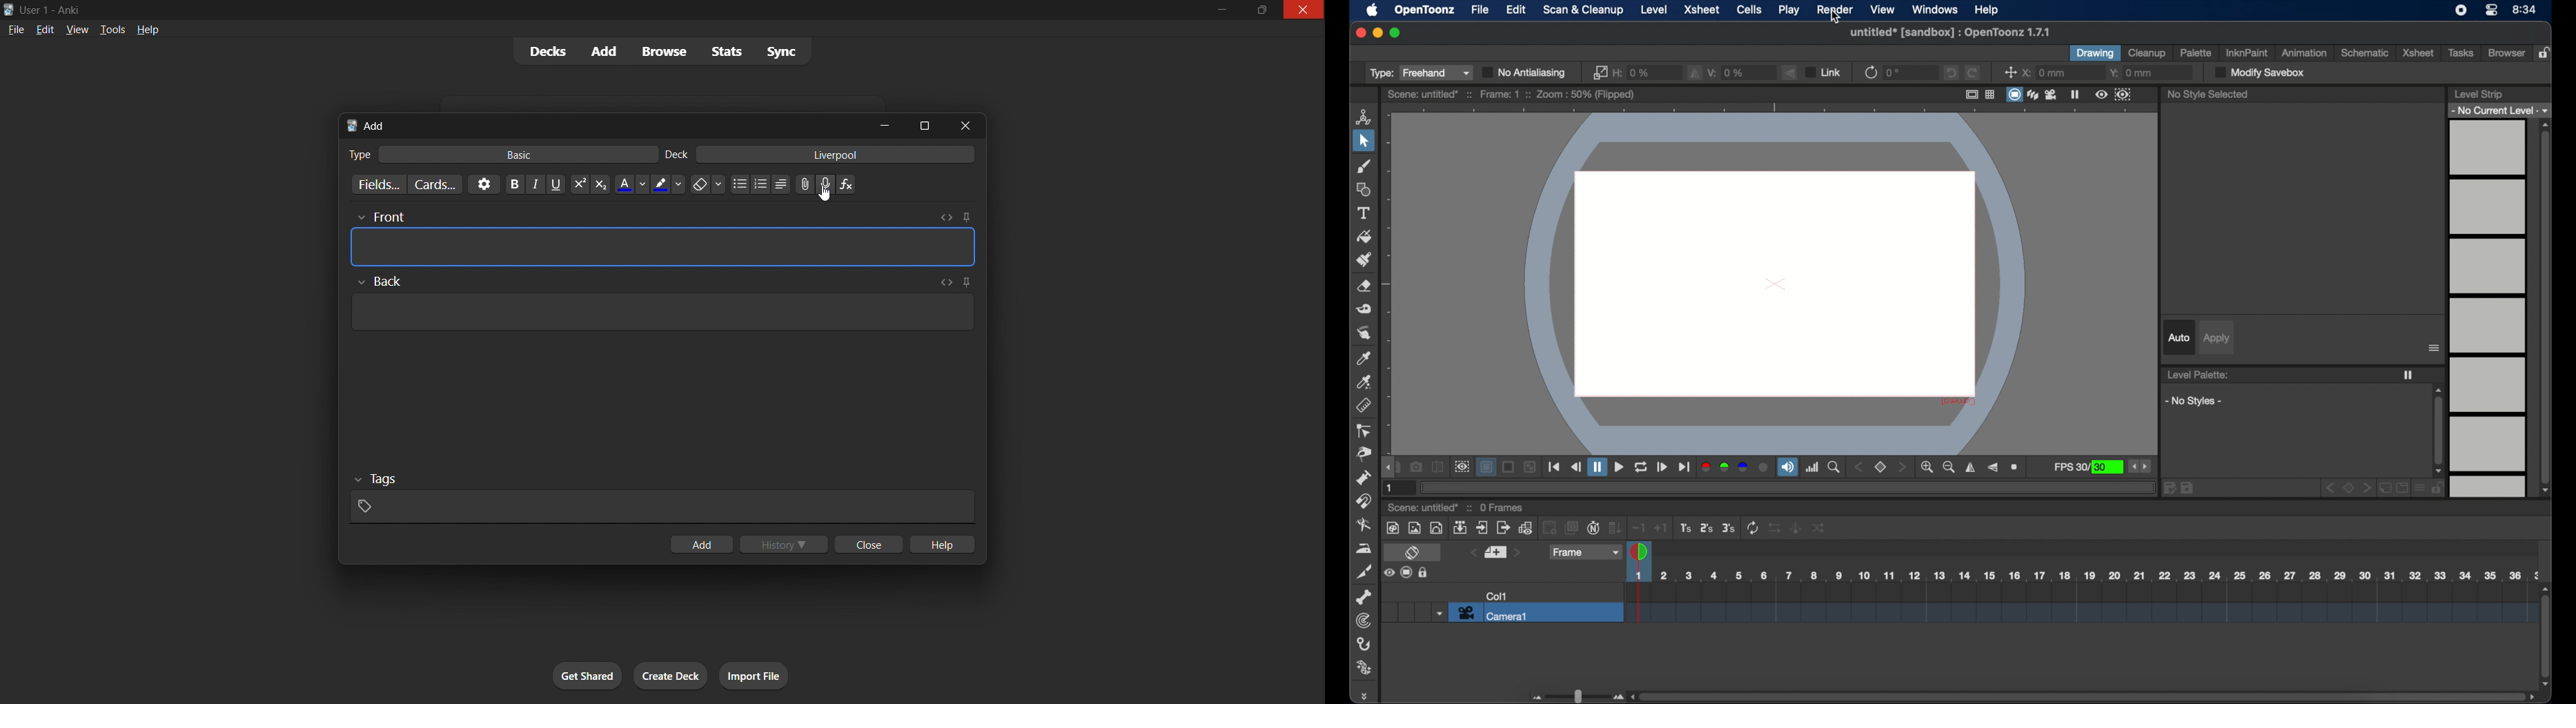 The width and height of the screenshot is (2576, 728). Describe the element at coordinates (1993, 467) in the screenshot. I see `flip vertically` at that location.